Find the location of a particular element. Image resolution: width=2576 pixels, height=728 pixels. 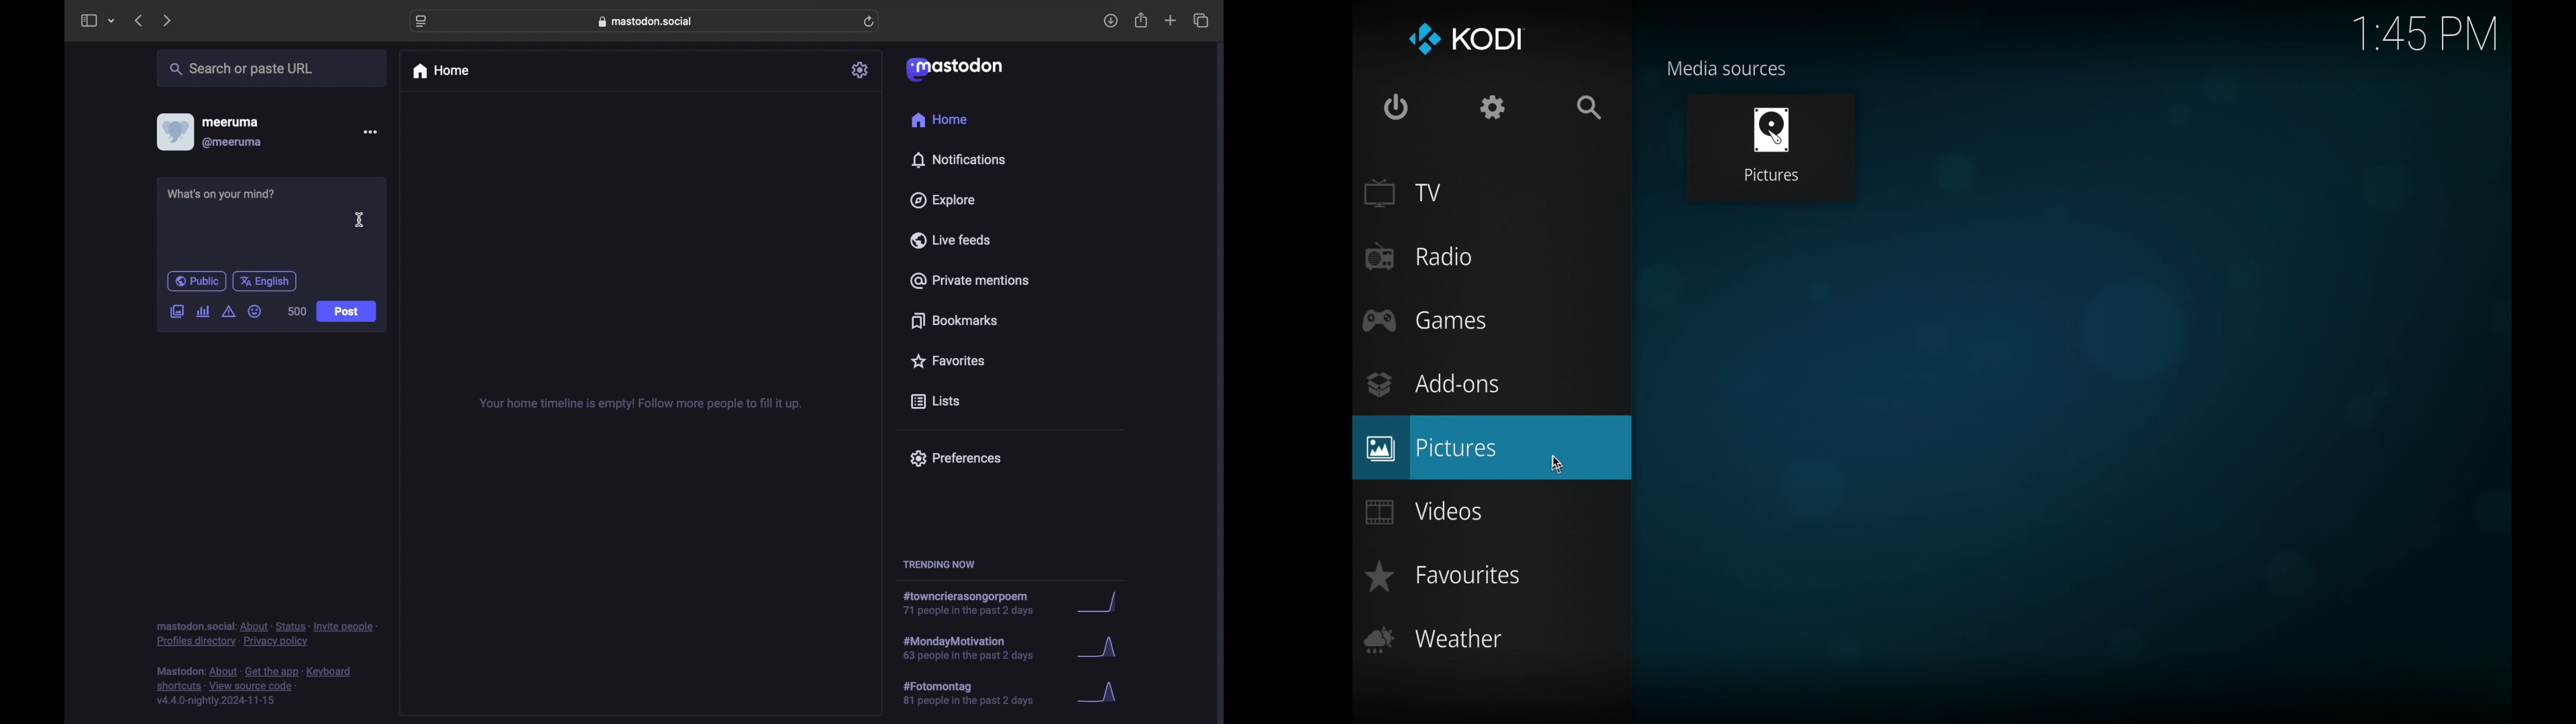

time is located at coordinates (2424, 35).